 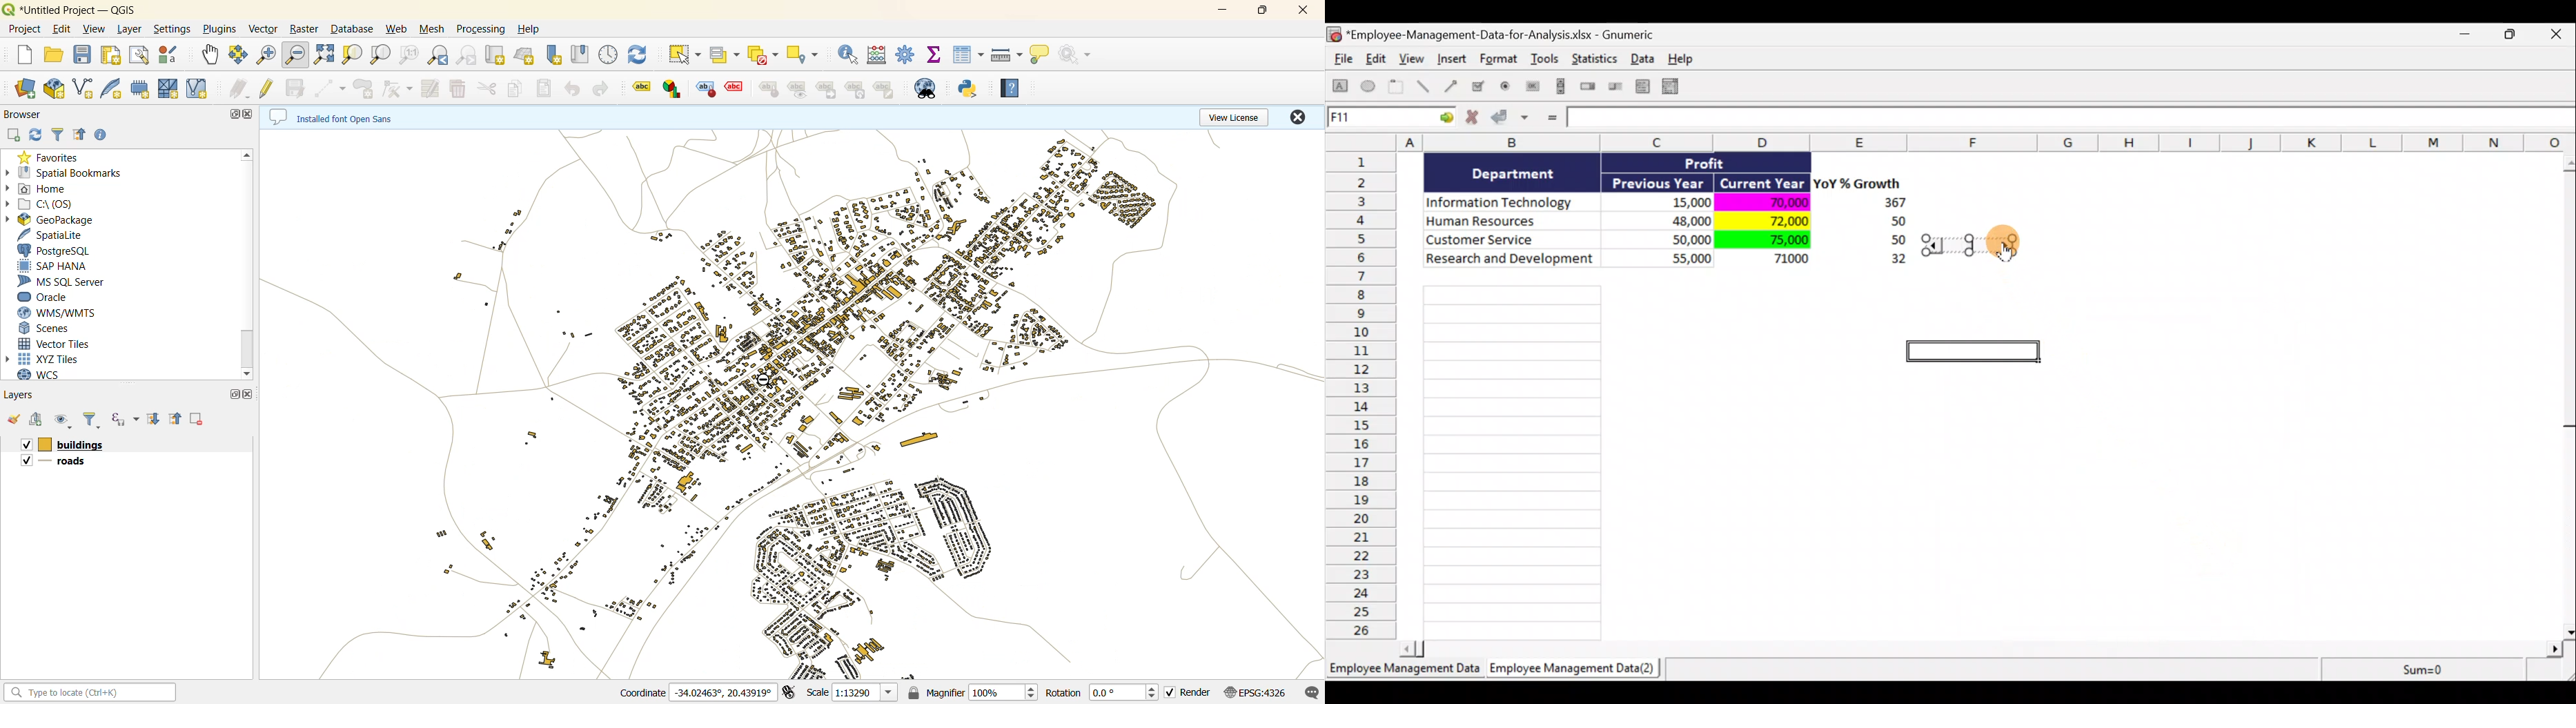 What do you see at coordinates (14, 133) in the screenshot?
I see `add` at bounding box center [14, 133].